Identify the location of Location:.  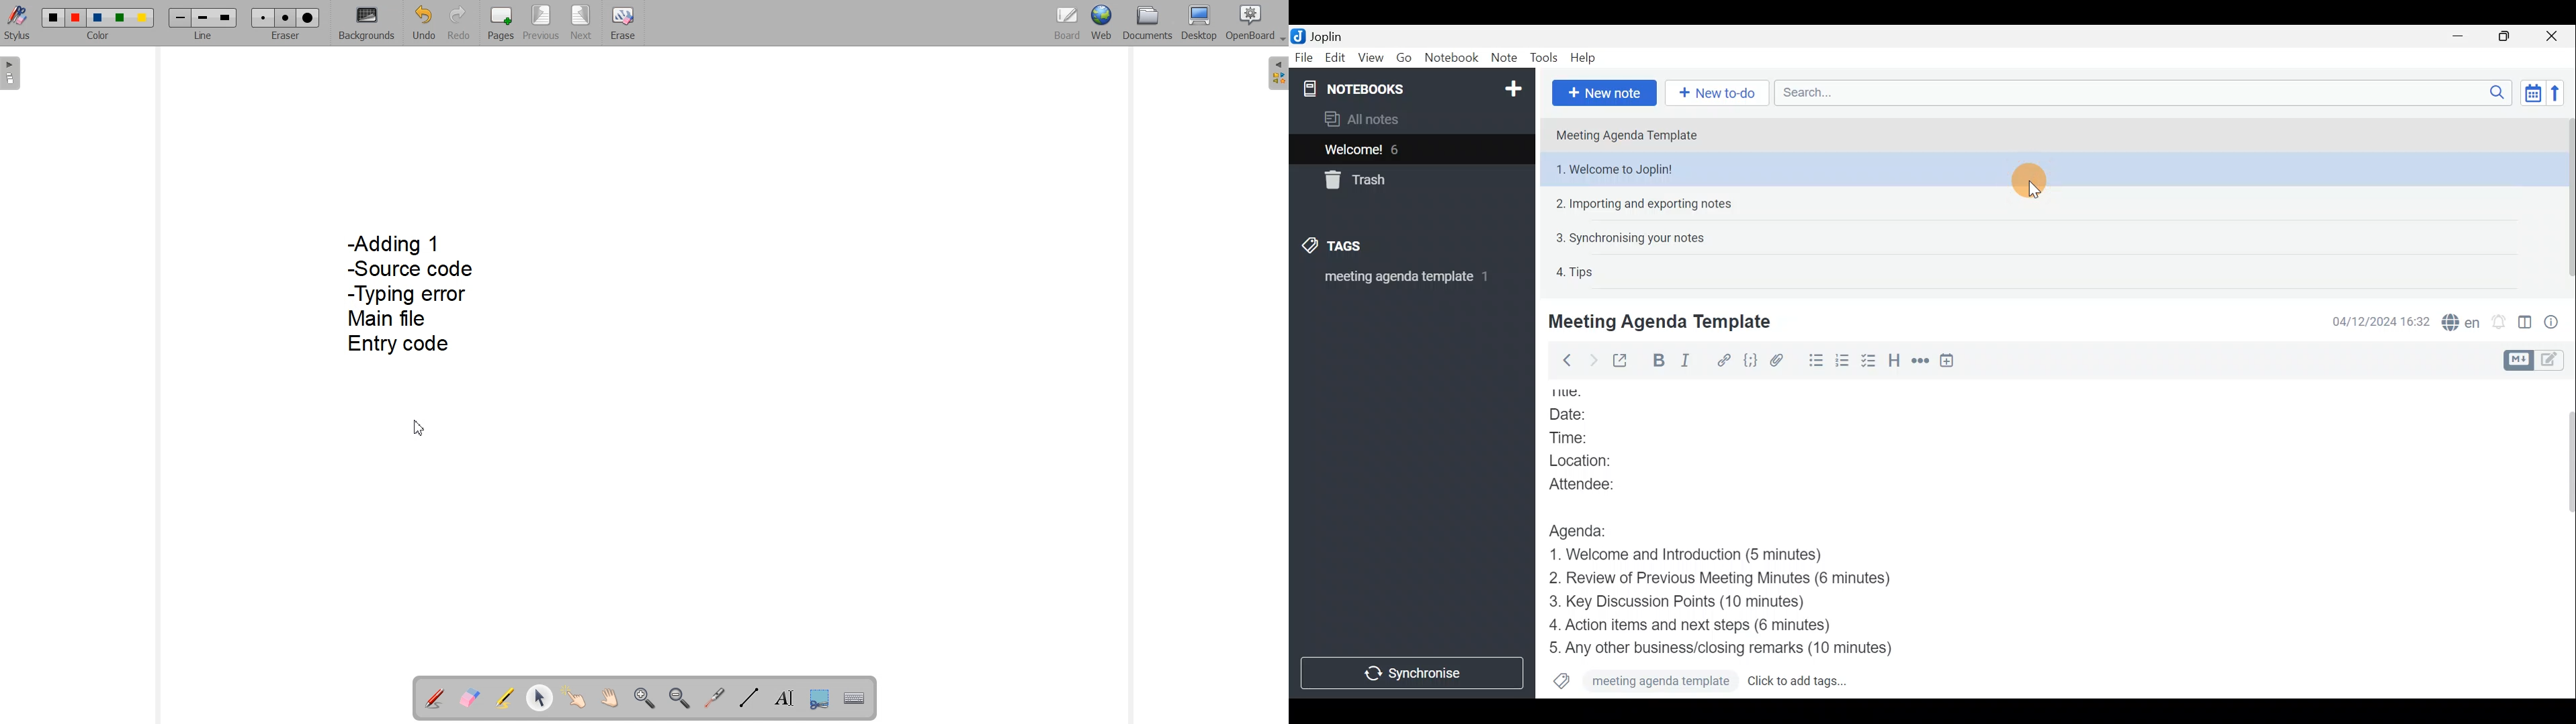
(1596, 461).